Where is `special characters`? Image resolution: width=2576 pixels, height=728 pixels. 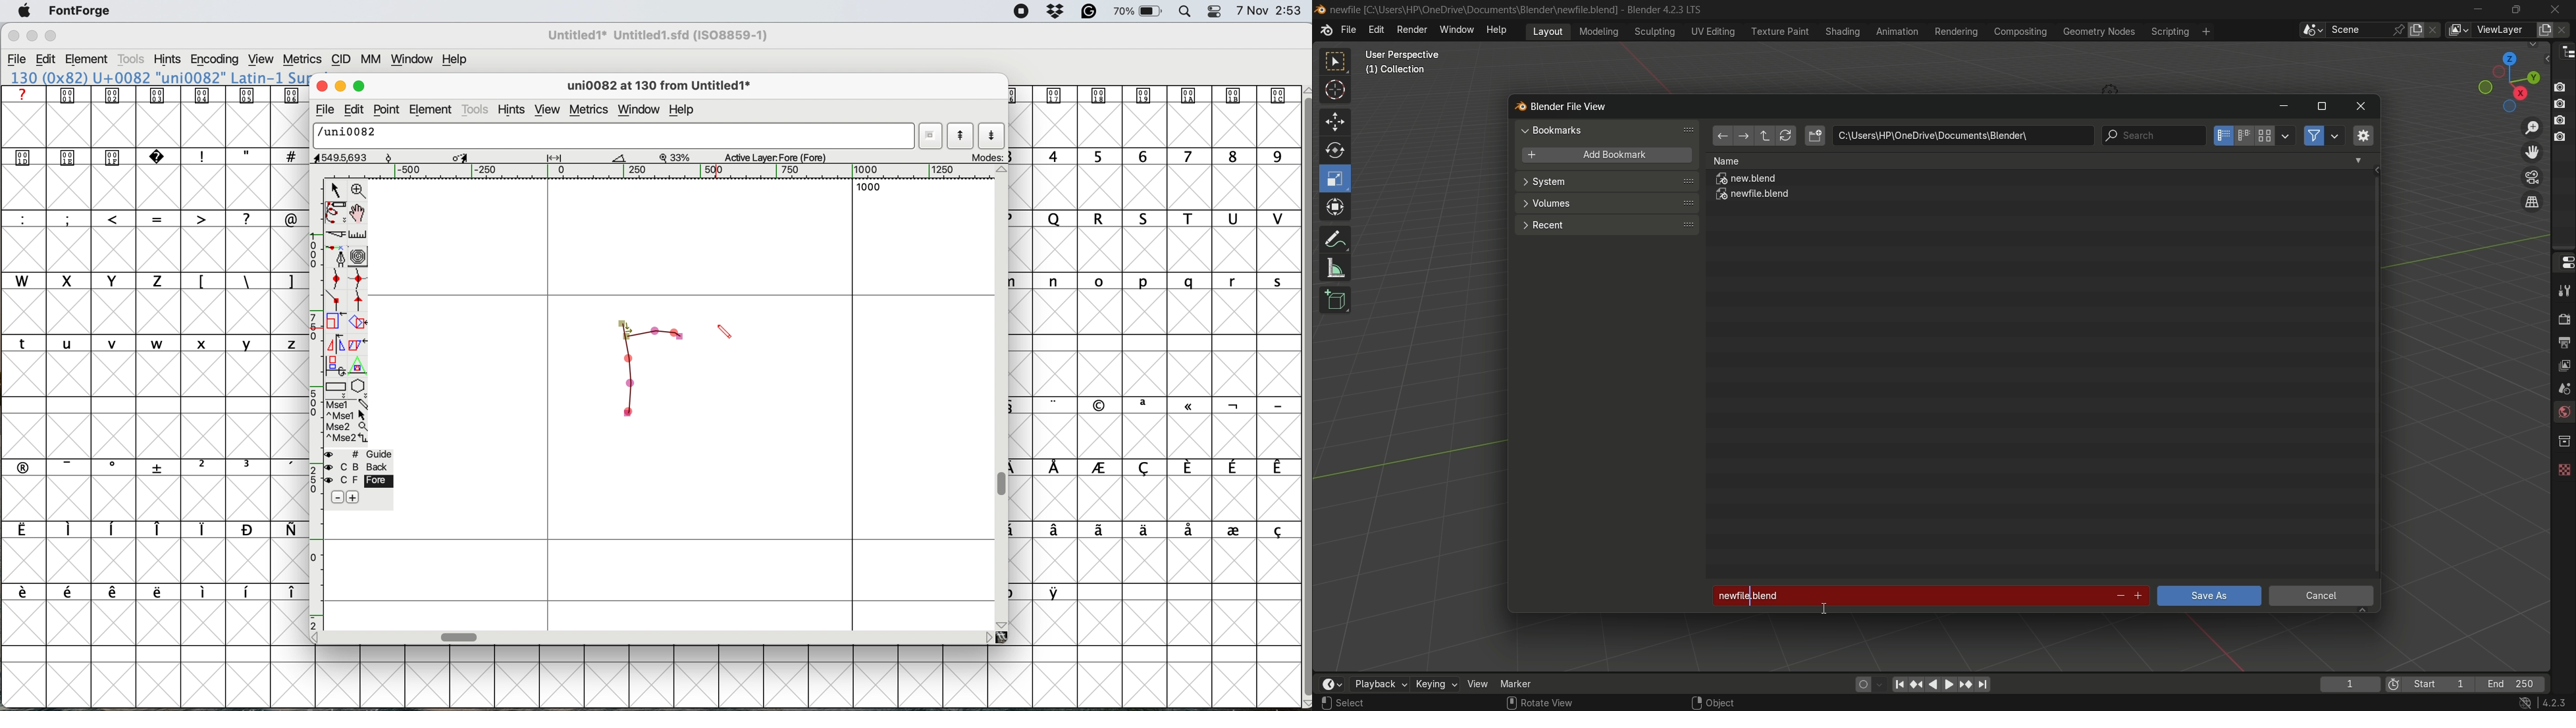
special characters is located at coordinates (1043, 592).